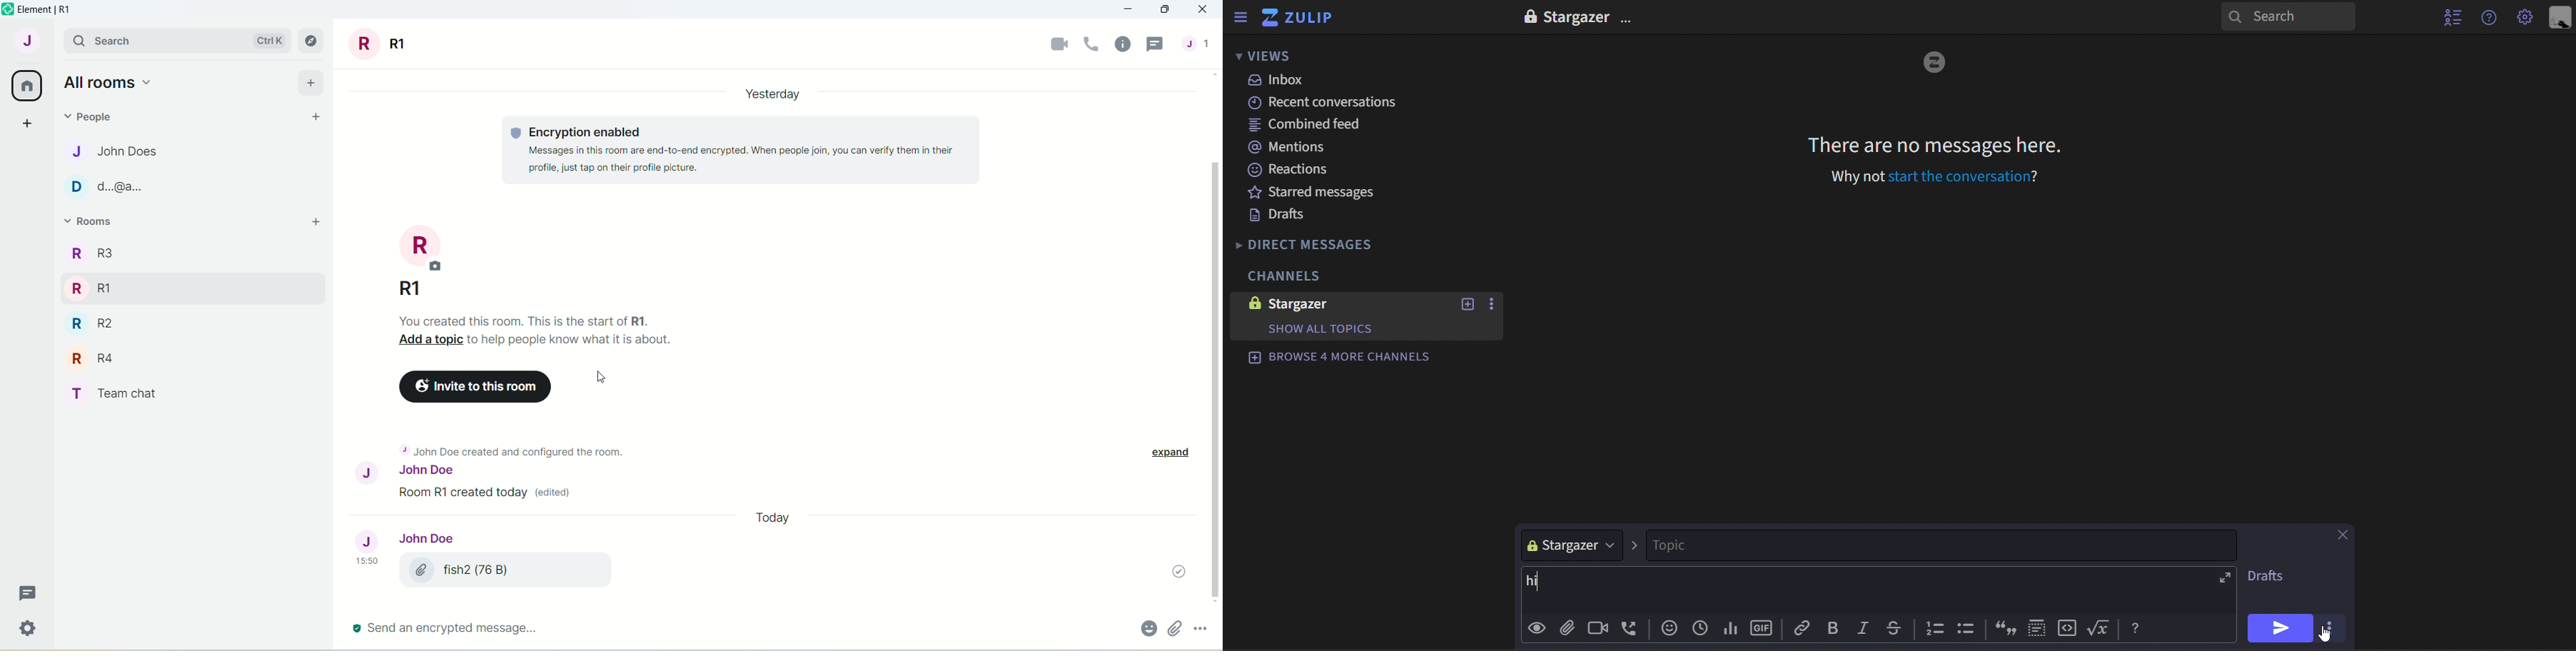 The width and height of the screenshot is (2576, 672). What do you see at coordinates (1667, 629) in the screenshot?
I see `add emoji` at bounding box center [1667, 629].